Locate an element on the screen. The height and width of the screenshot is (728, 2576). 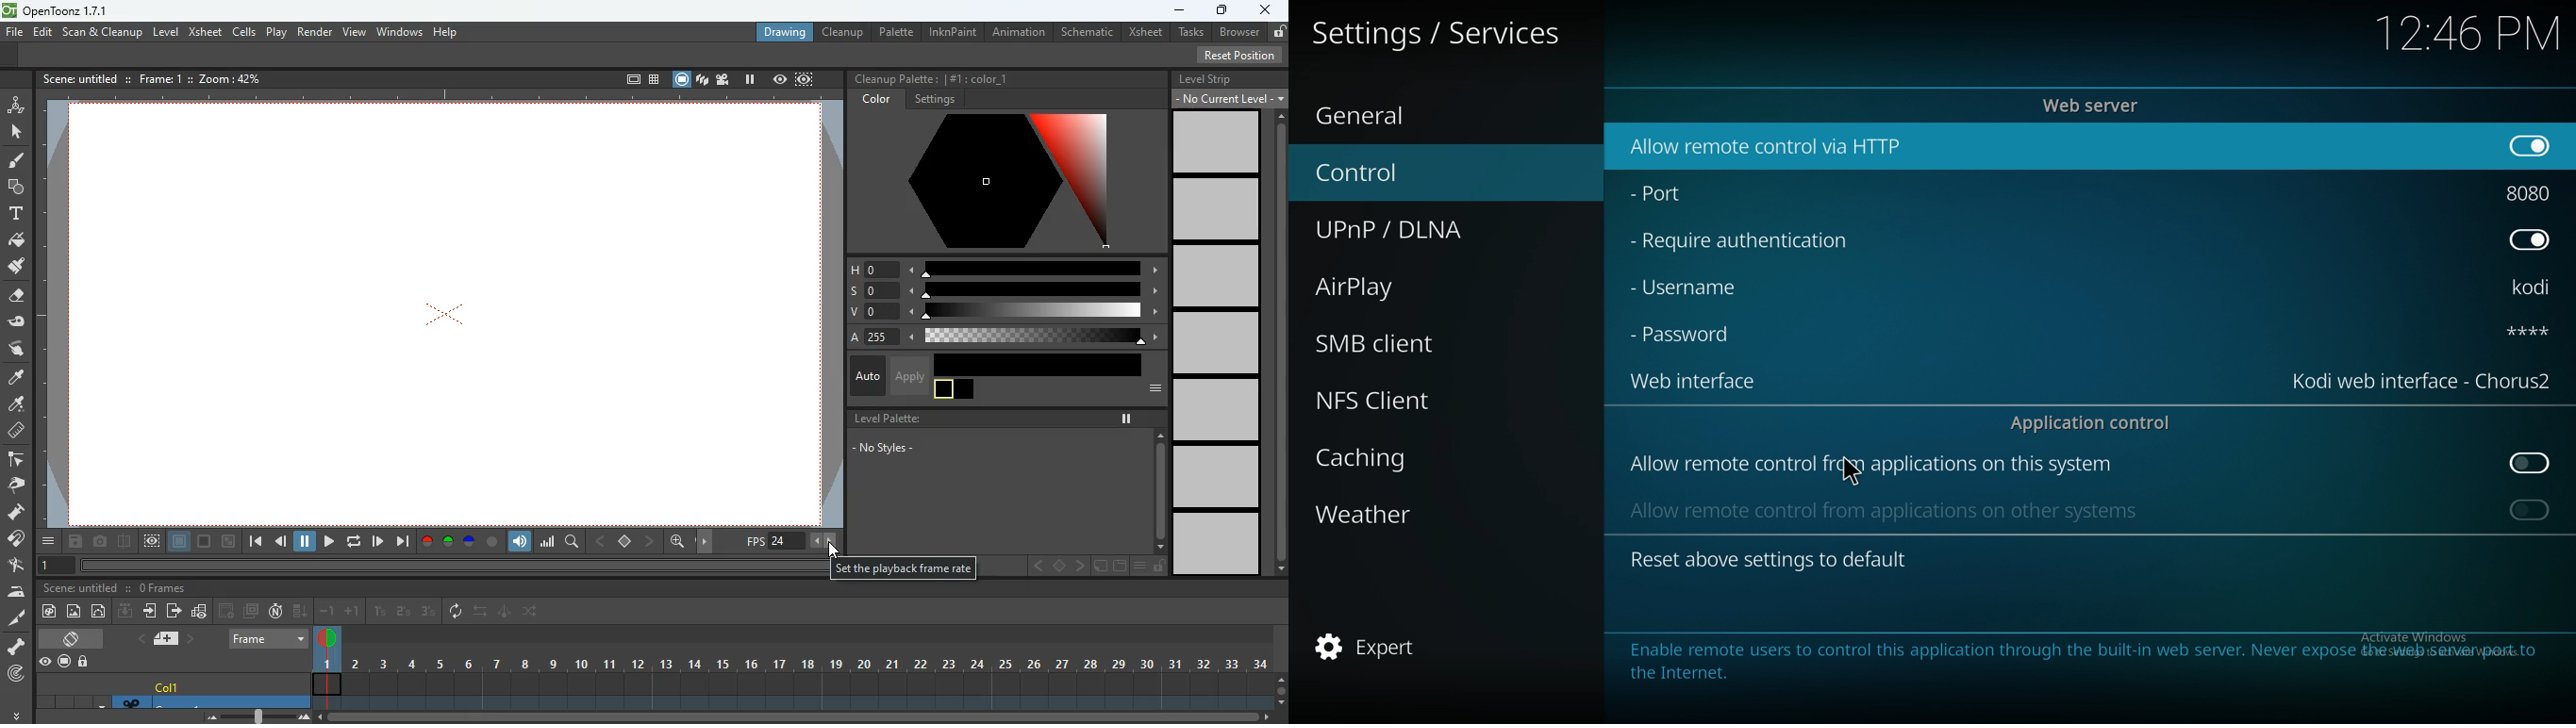
info is located at coordinates (2070, 660).